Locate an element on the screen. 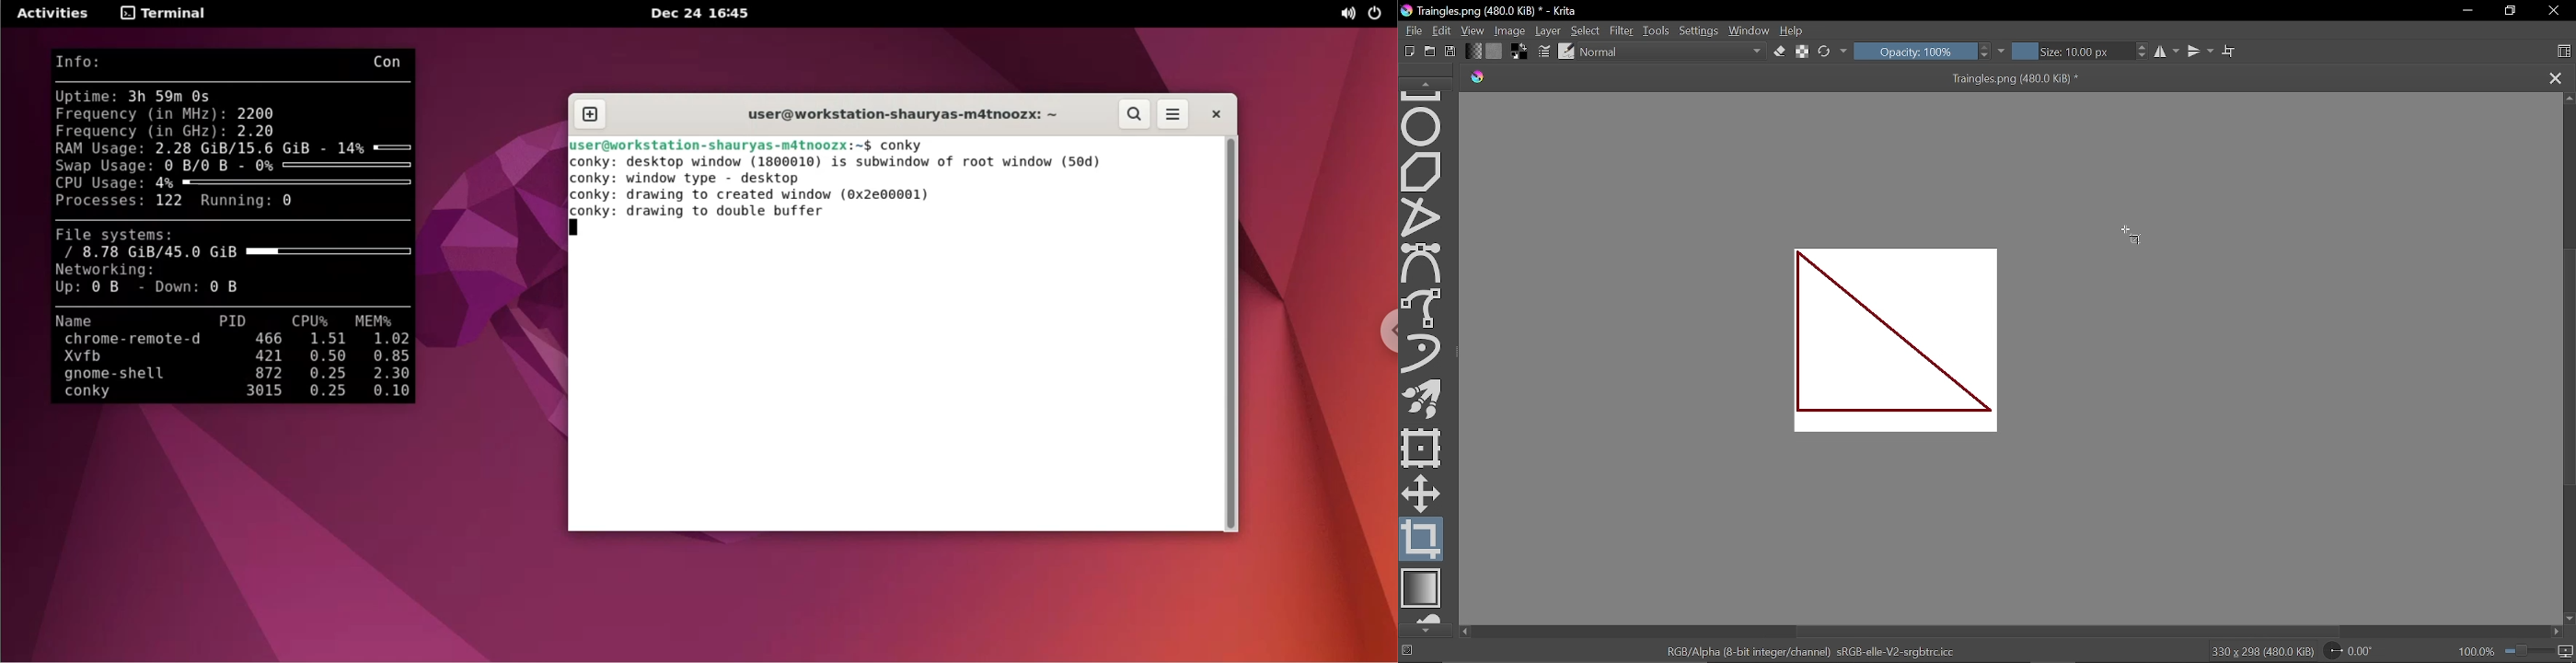 This screenshot has width=2576, height=672. Close tab is located at coordinates (2556, 79).